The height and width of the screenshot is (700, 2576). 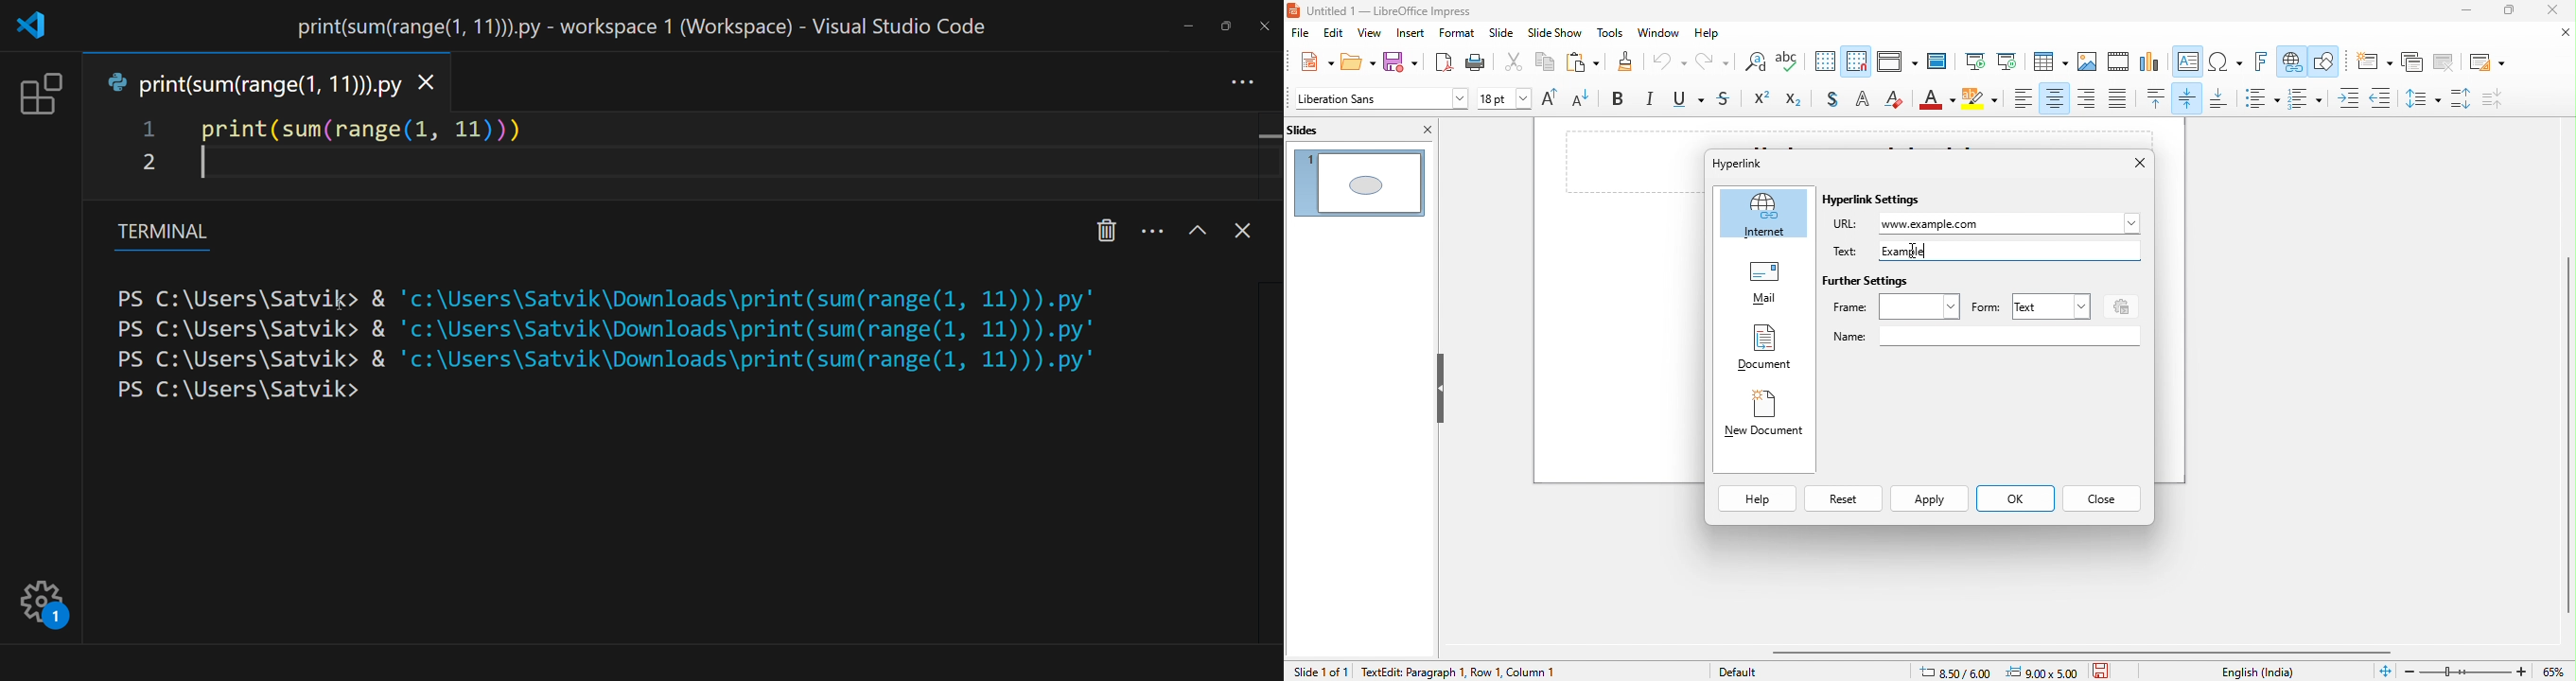 What do you see at coordinates (1623, 63) in the screenshot?
I see `clone formatting ` at bounding box center [1623, 63].